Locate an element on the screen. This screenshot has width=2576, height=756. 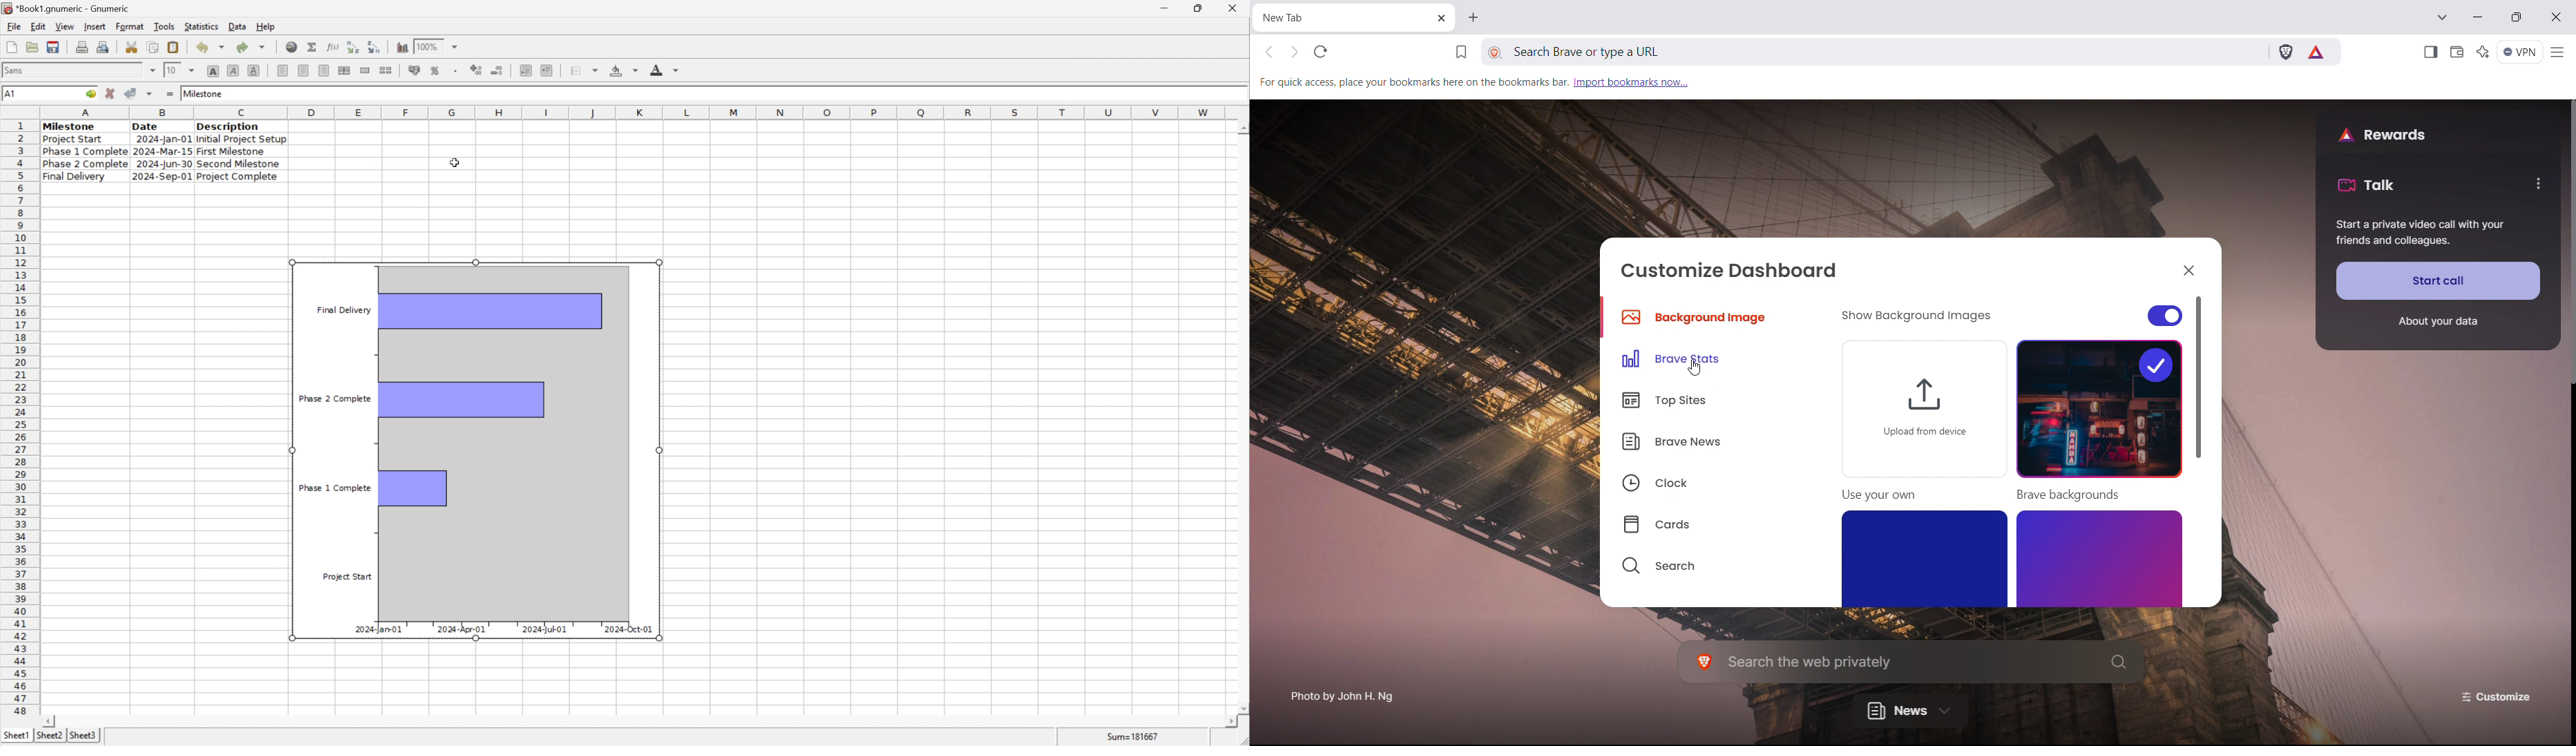
format is located at coordinates (129, 26).